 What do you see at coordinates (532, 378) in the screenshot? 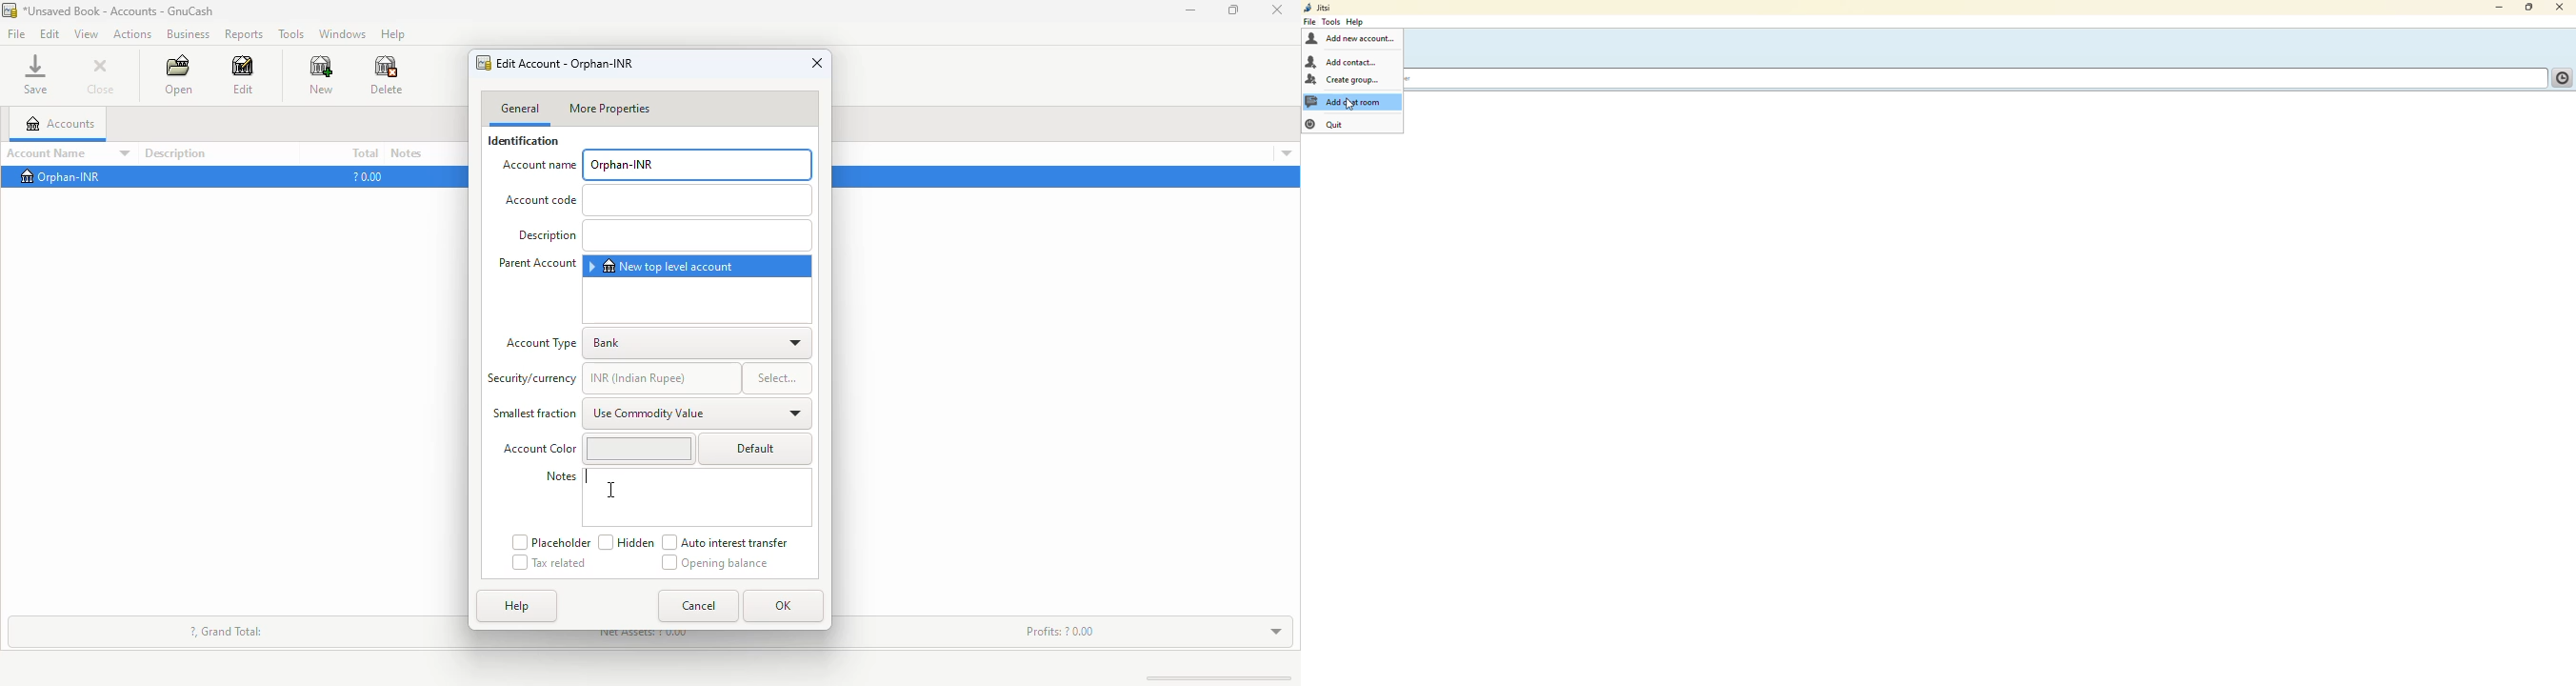
I see `security/currency` at bounding box center [532, 378].